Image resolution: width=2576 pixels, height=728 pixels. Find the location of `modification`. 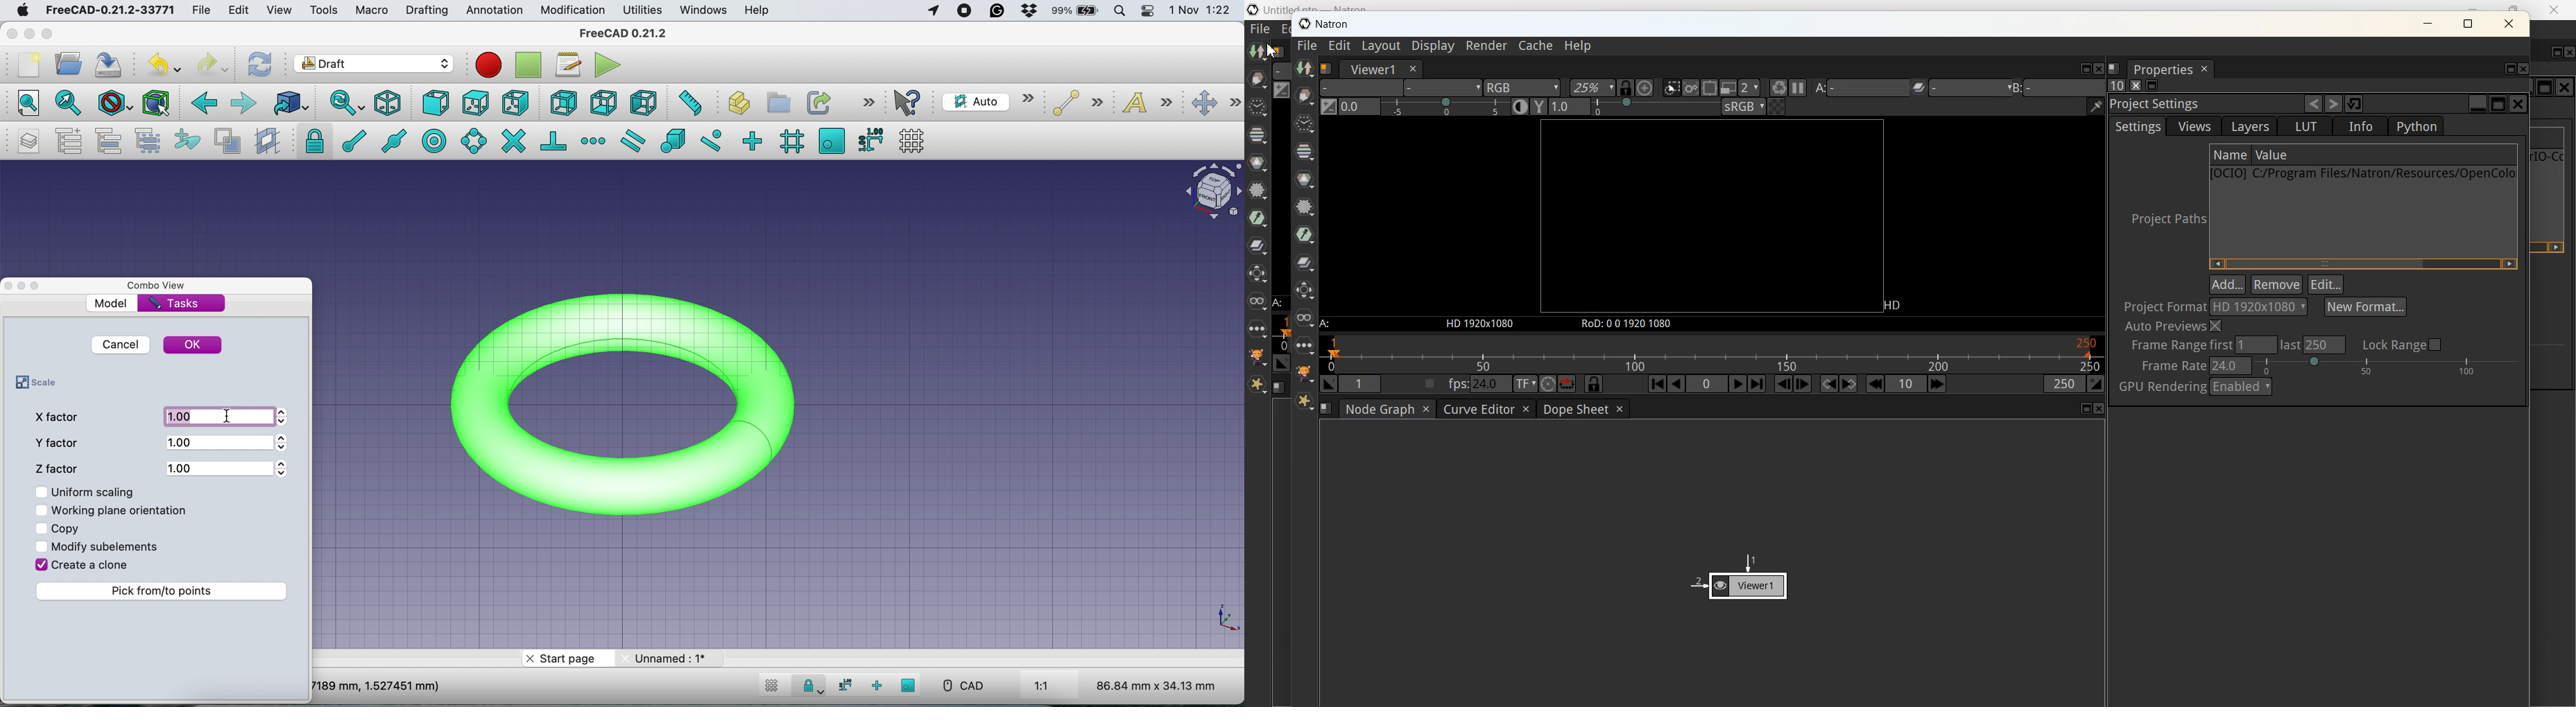

modification is located at coordinates (573, 11).